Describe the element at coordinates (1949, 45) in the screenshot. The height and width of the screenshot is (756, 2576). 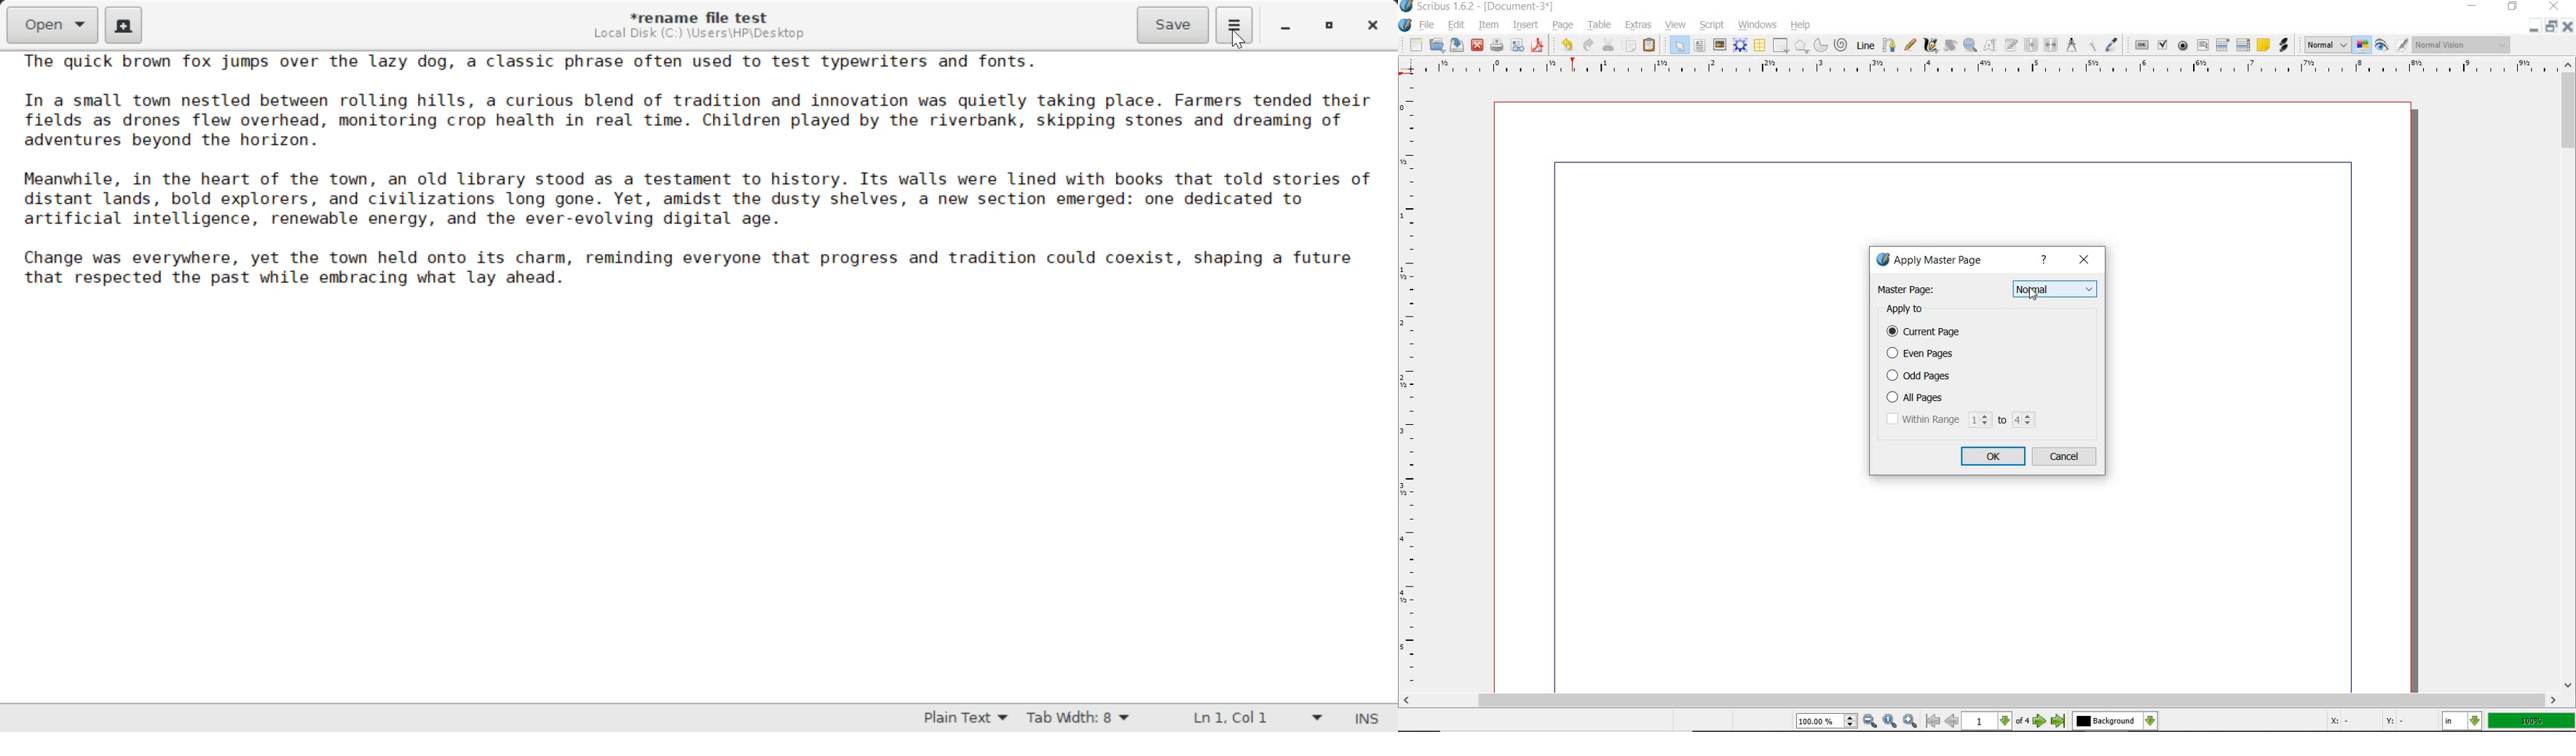
I see `rotate item` at that location.